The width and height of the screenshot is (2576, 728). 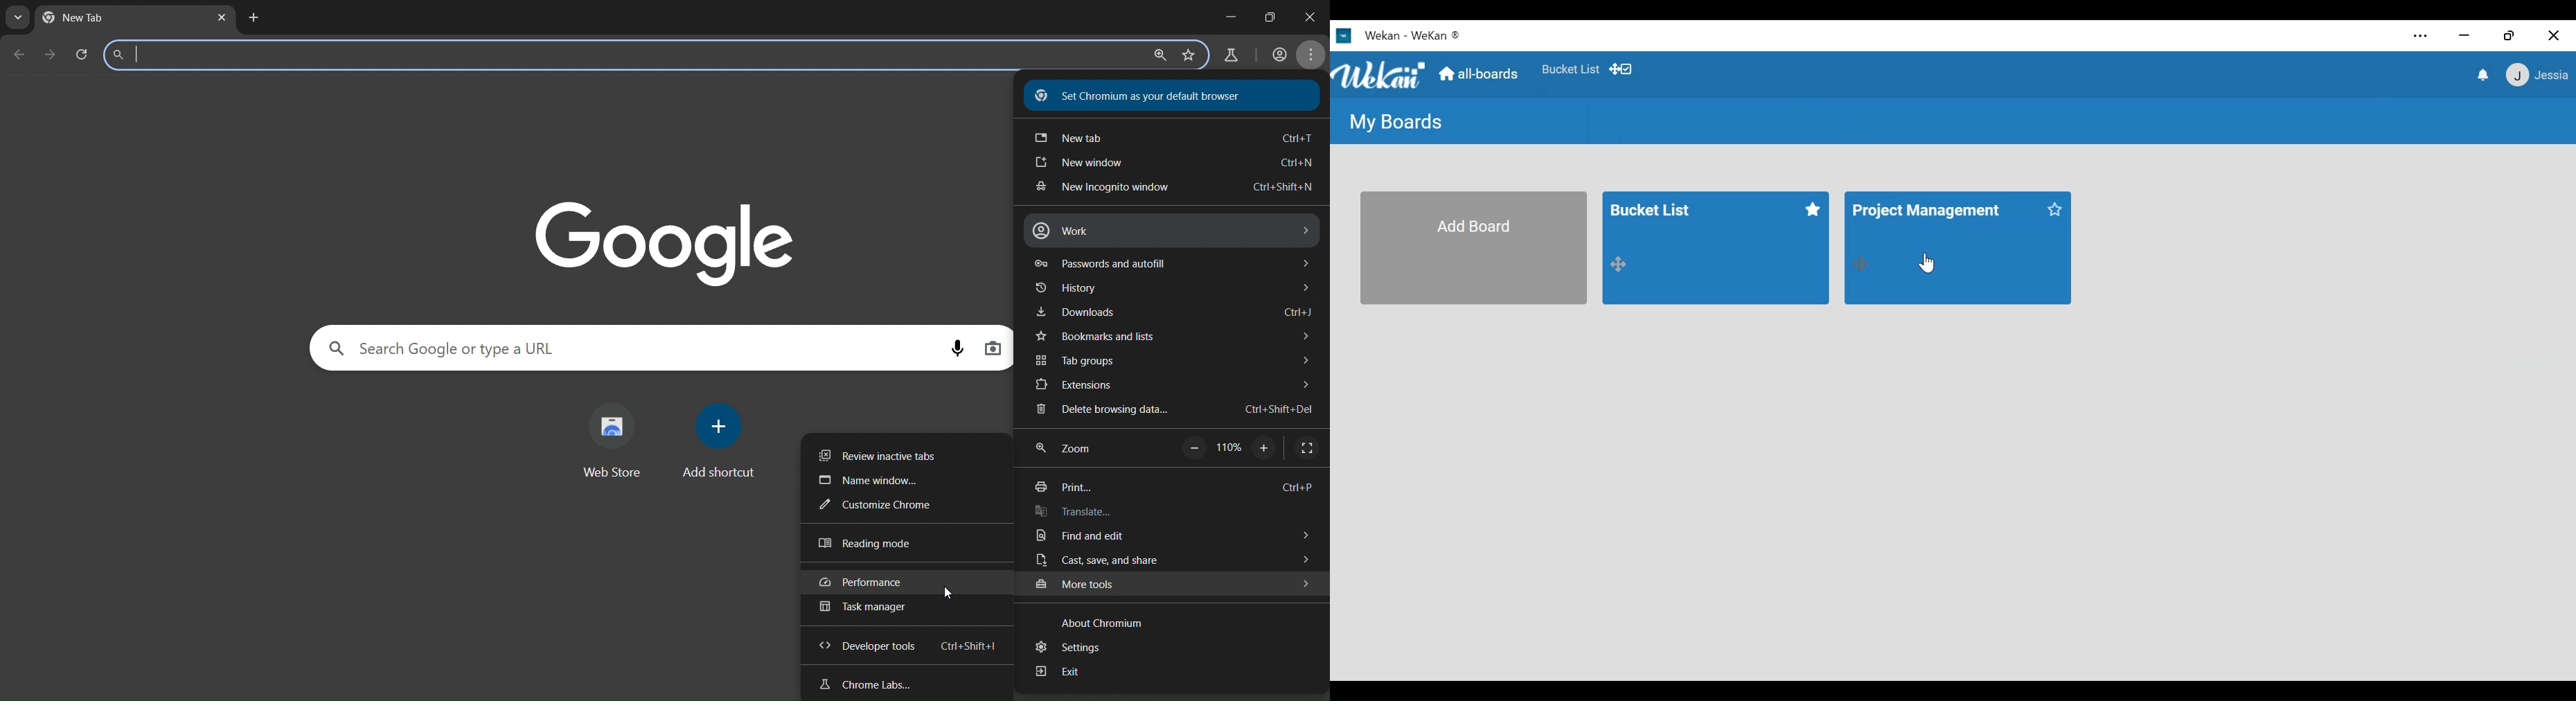 I want to click on image search, so click(x=993, y=350).